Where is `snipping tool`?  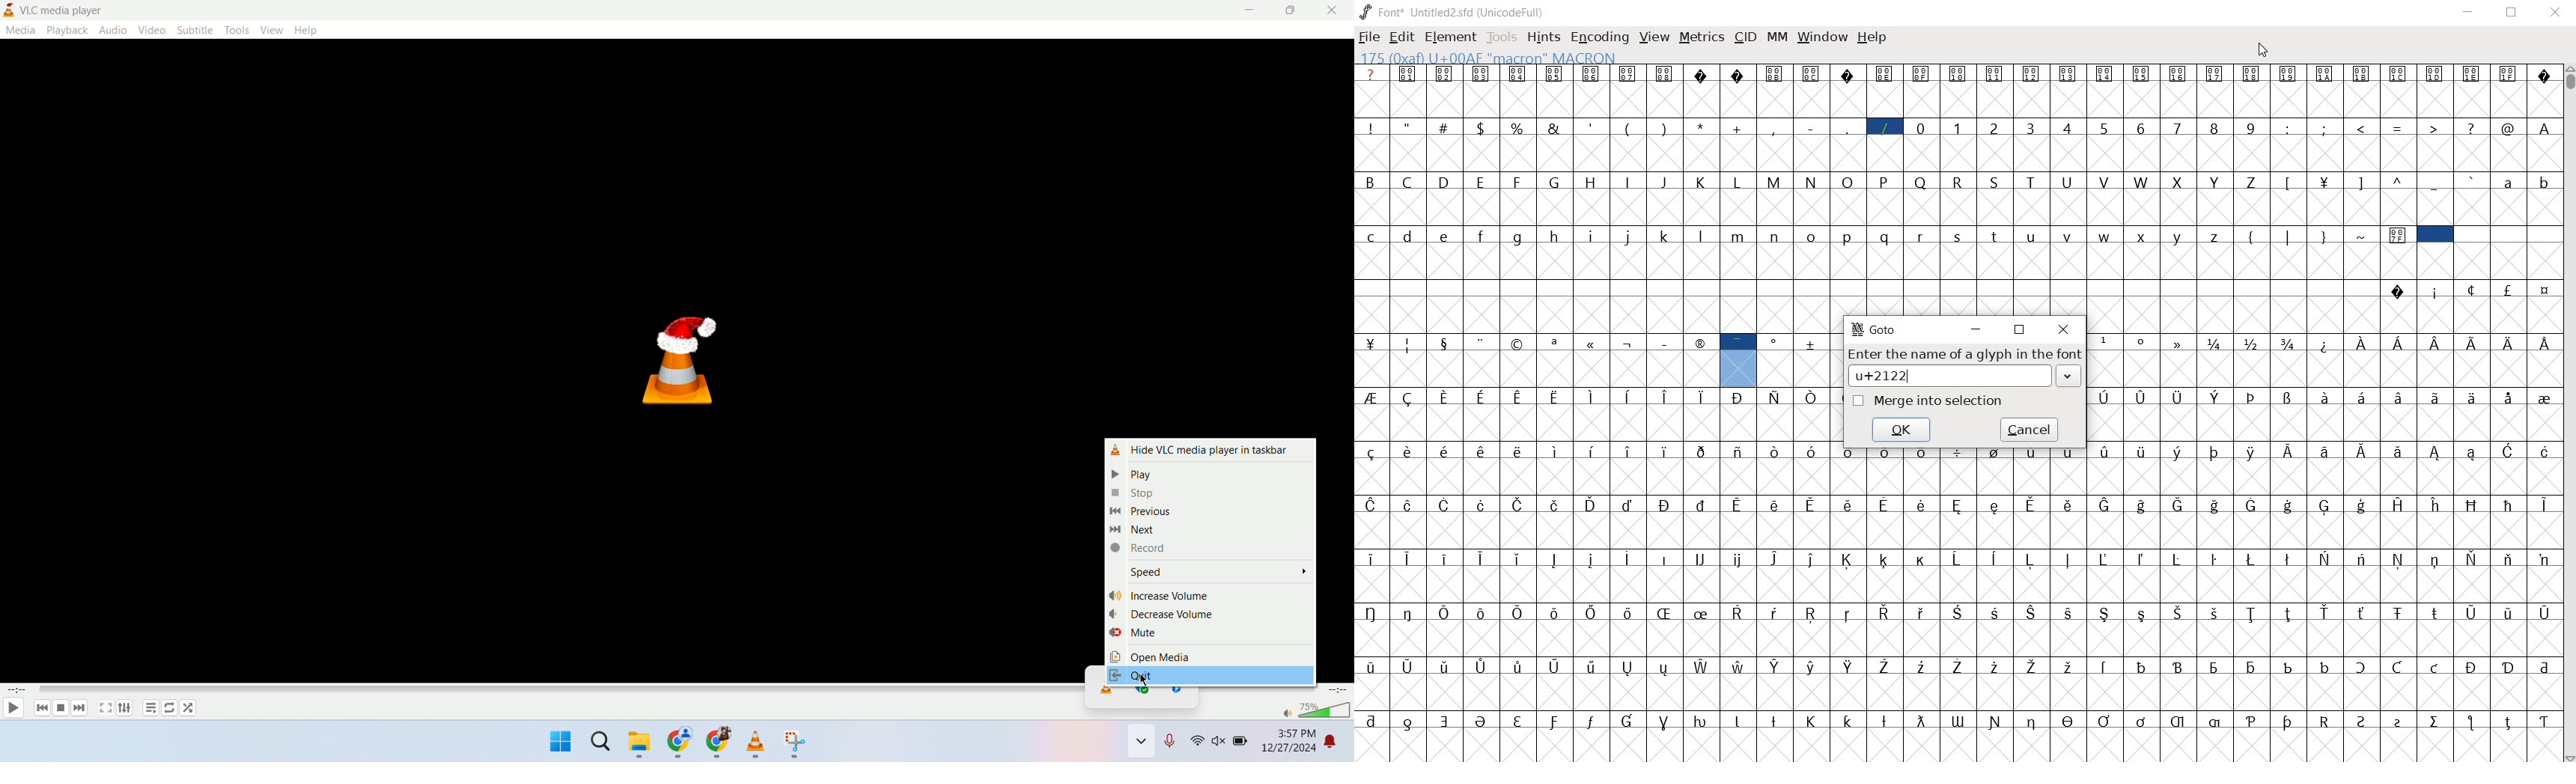 snipping tool is located at coordinates (797, 744).